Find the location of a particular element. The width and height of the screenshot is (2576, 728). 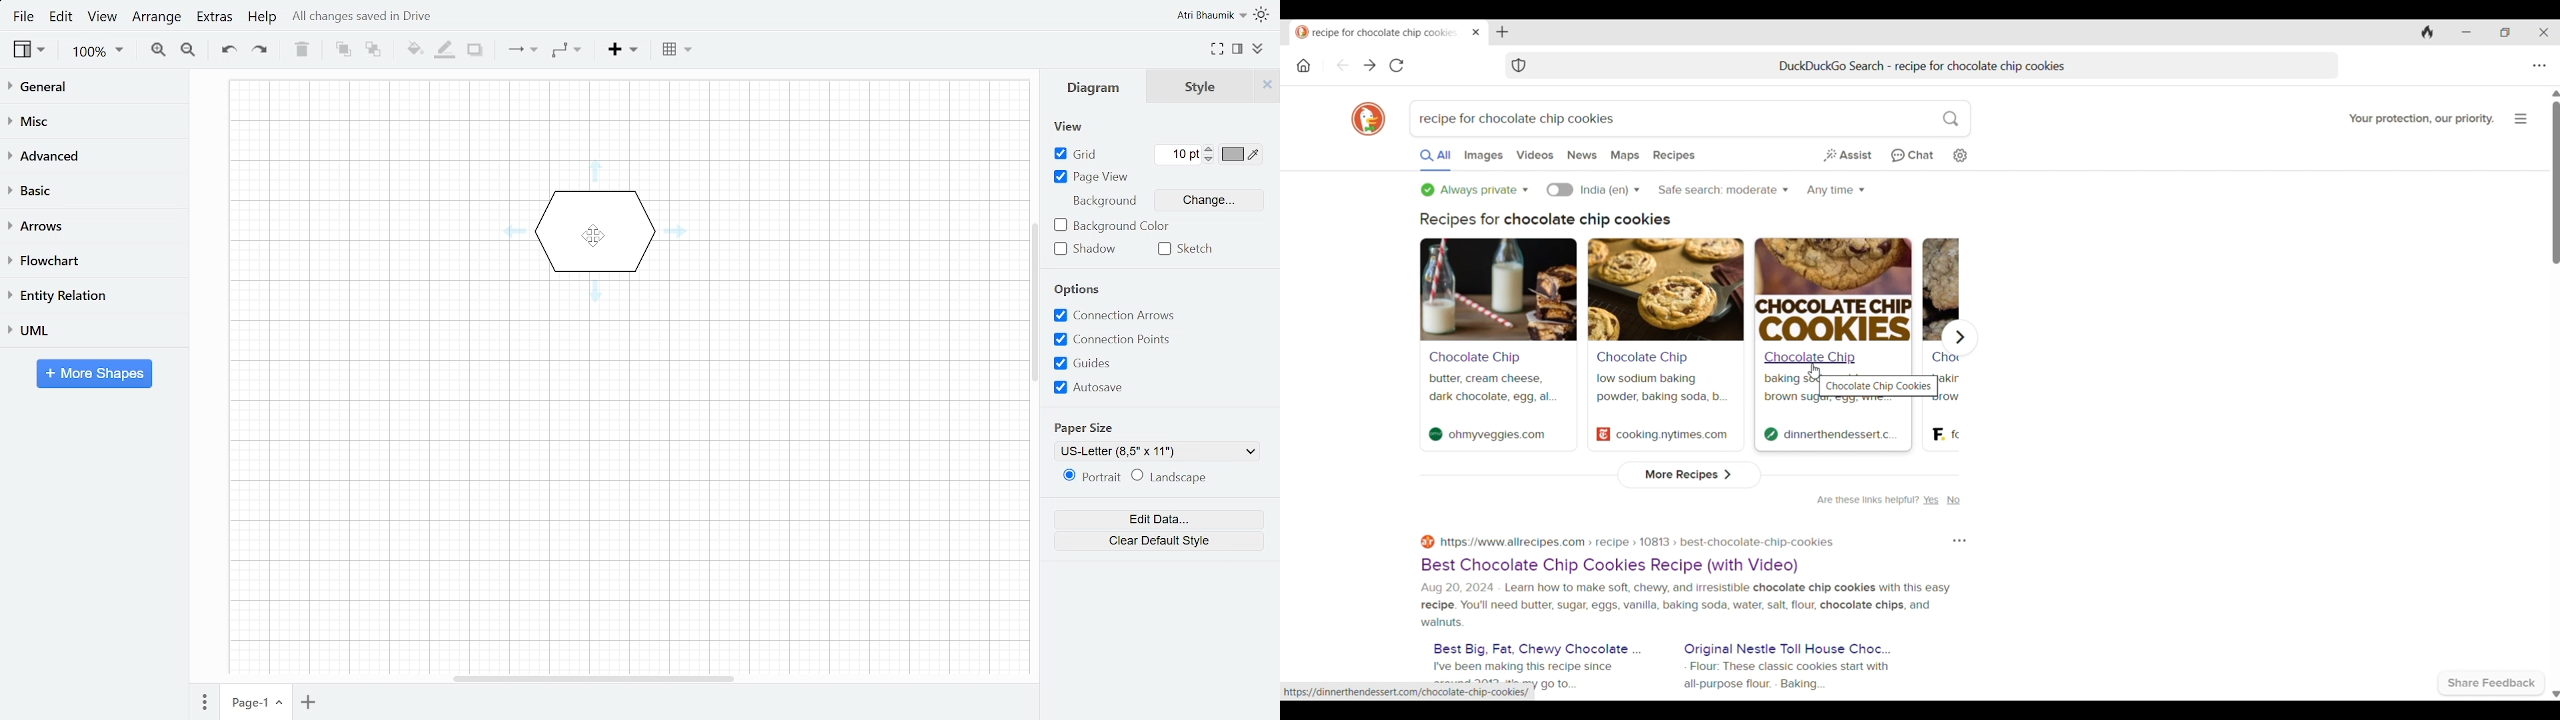

Options is located at coordinates (1079, 289).